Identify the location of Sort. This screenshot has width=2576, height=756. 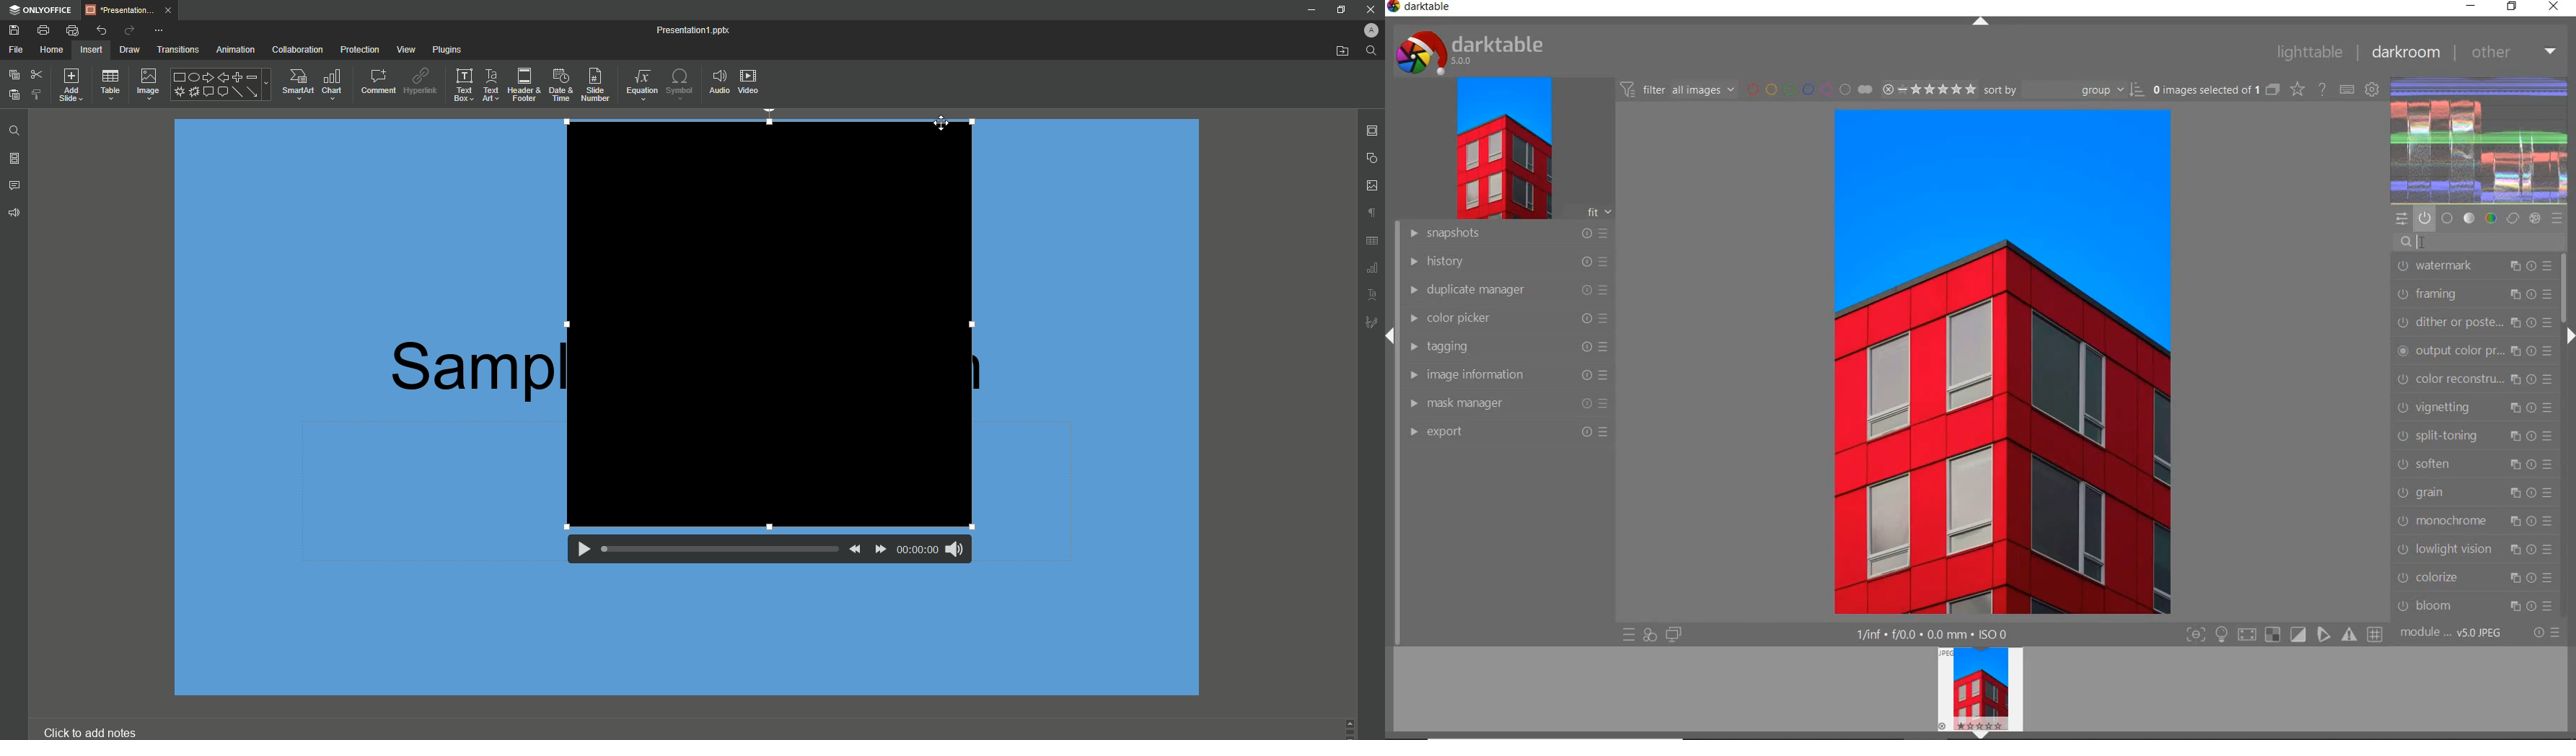
(2065, 91).